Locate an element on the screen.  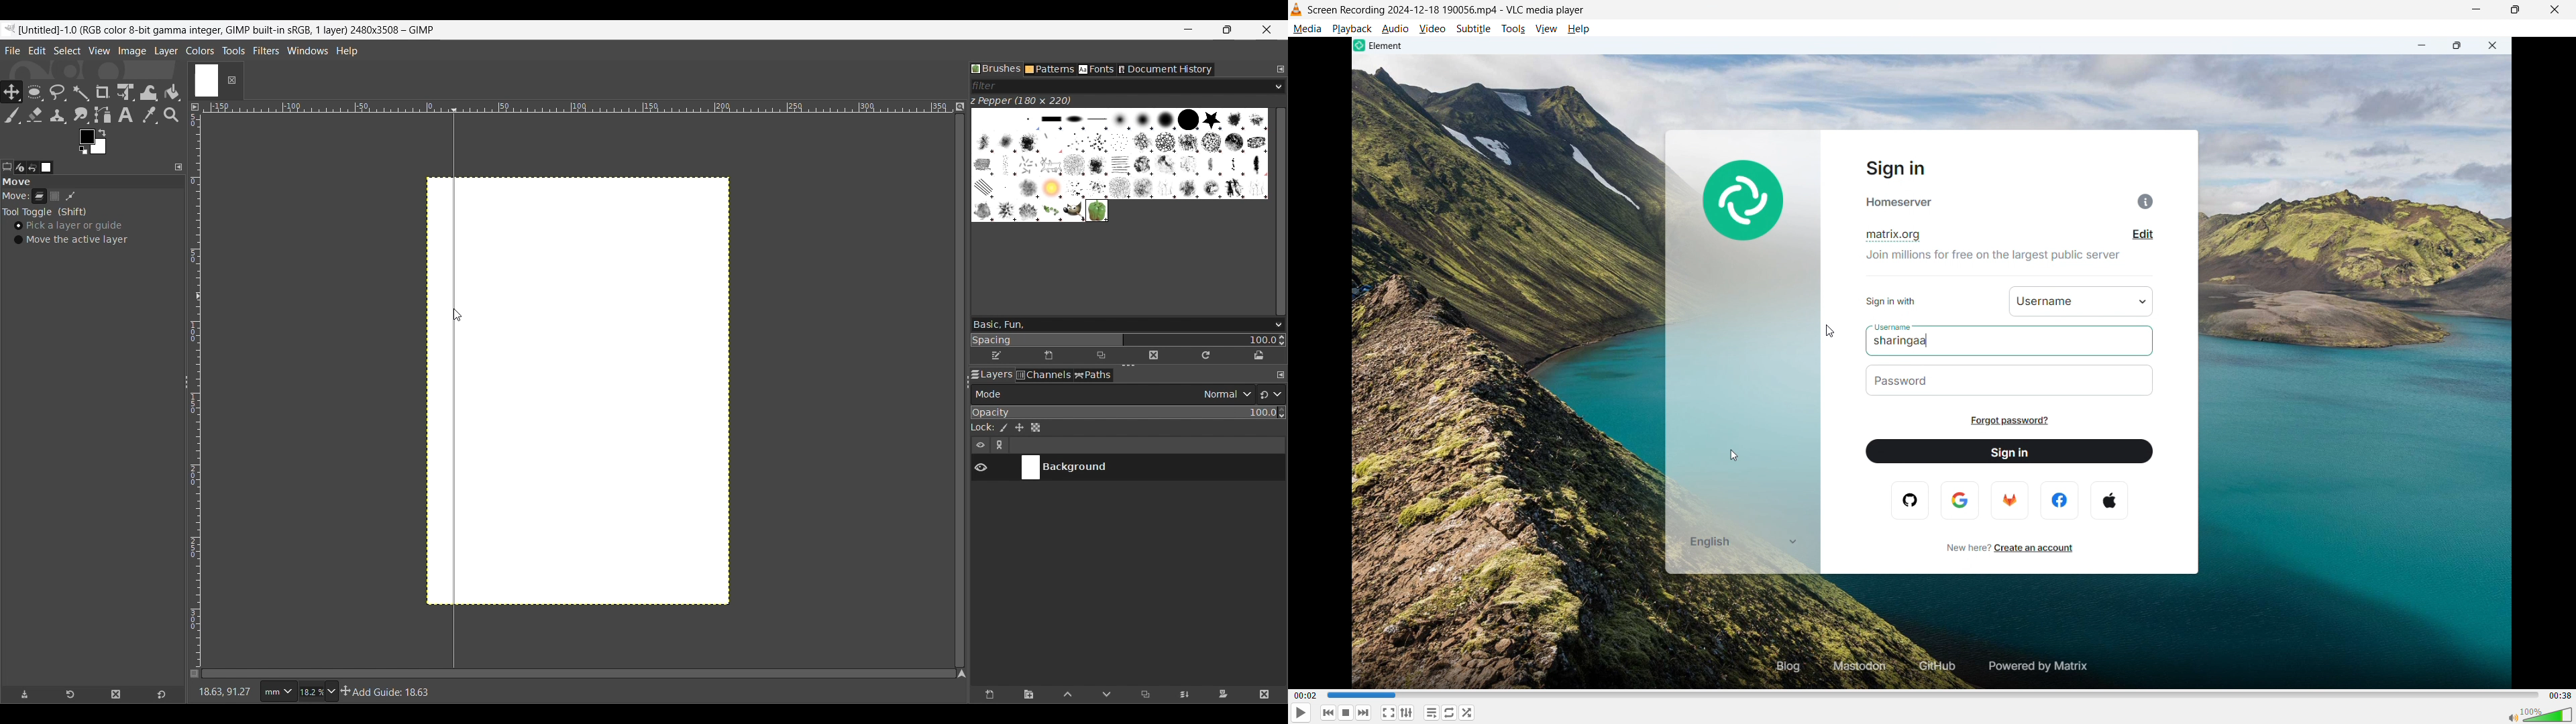
Current layer is located at coordinates (1138, 468).